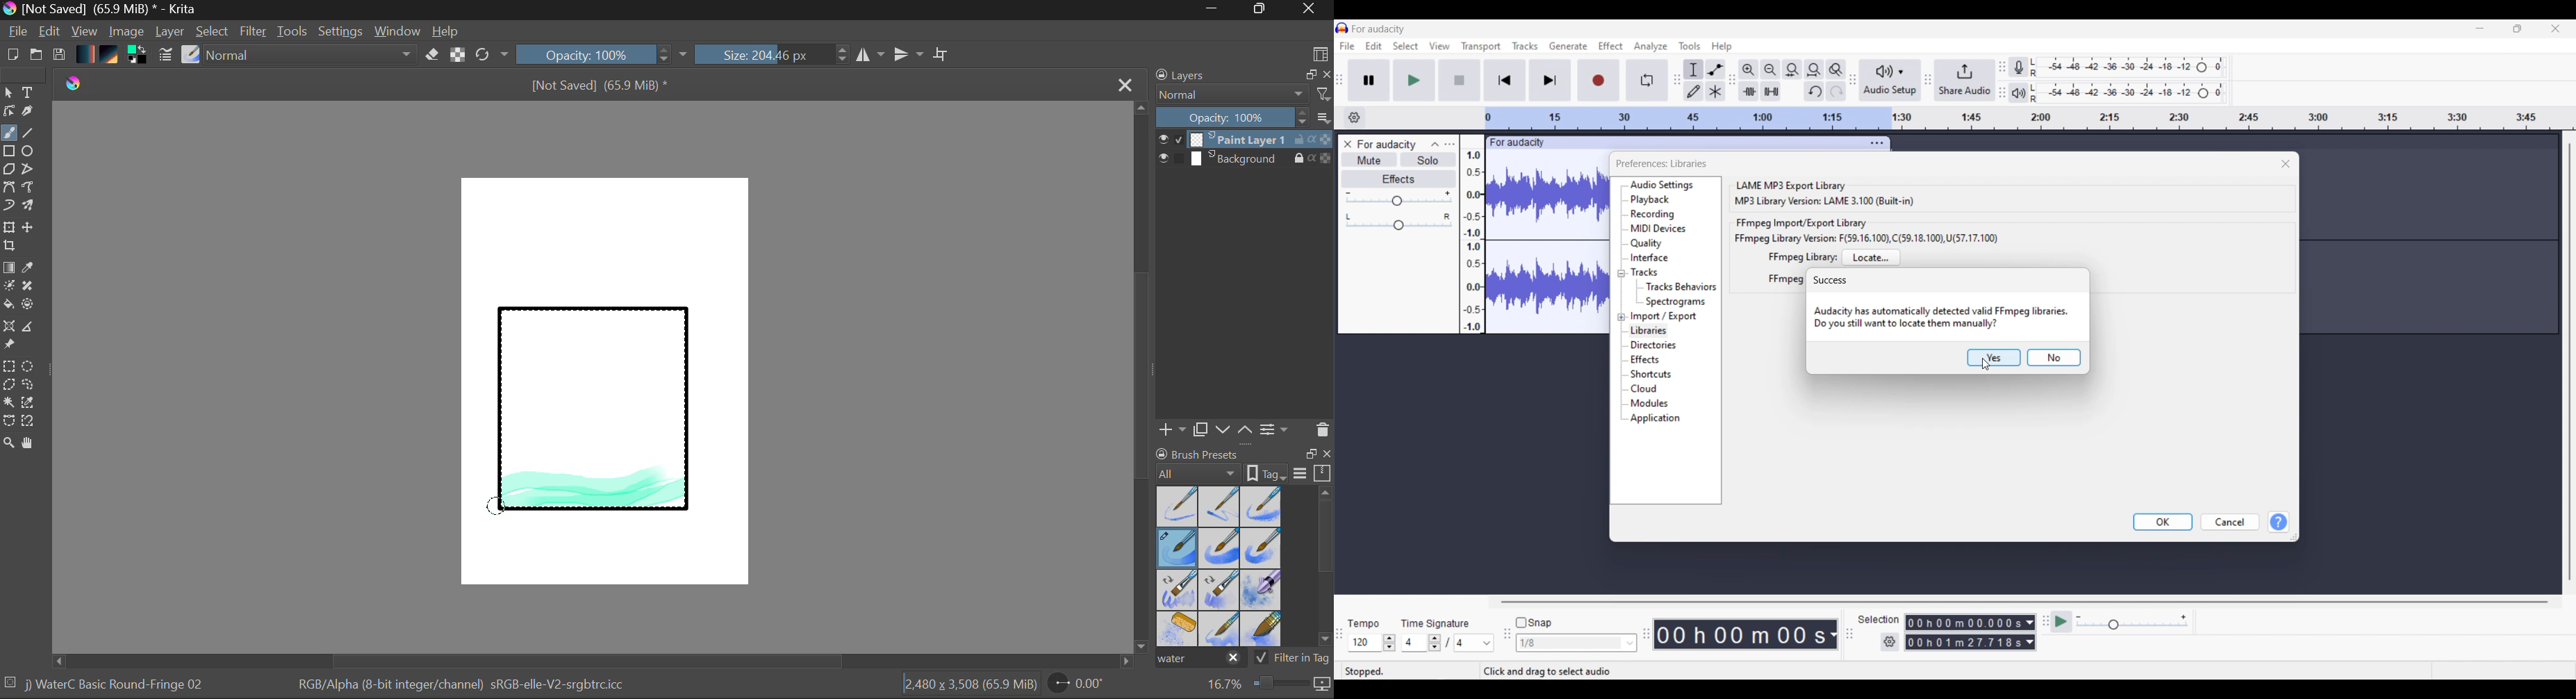 The image size is (2576, 700). Describe the element at coordinates (1178, 505) in the screenshot. I see `Water C - Dry` at that location.